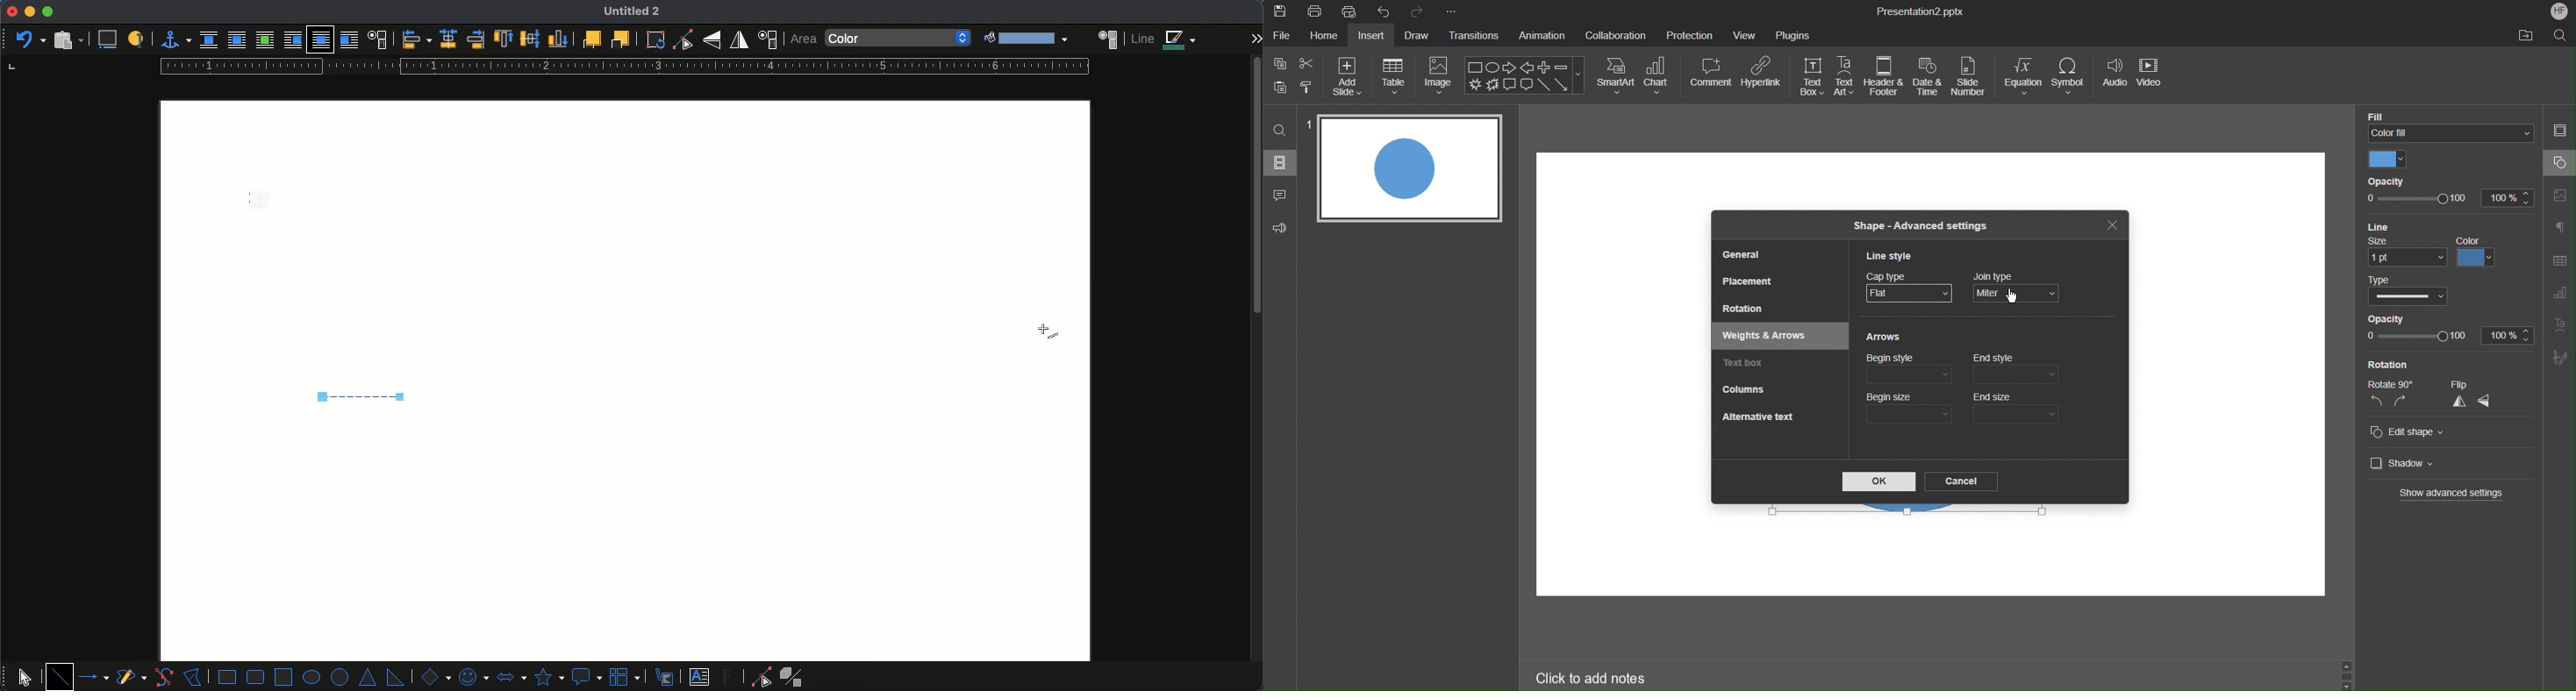 This screenshot has width=2576, height=700. Describe the element at coordinates (2387, 160) in the screenshot. I see `Color` at that location.